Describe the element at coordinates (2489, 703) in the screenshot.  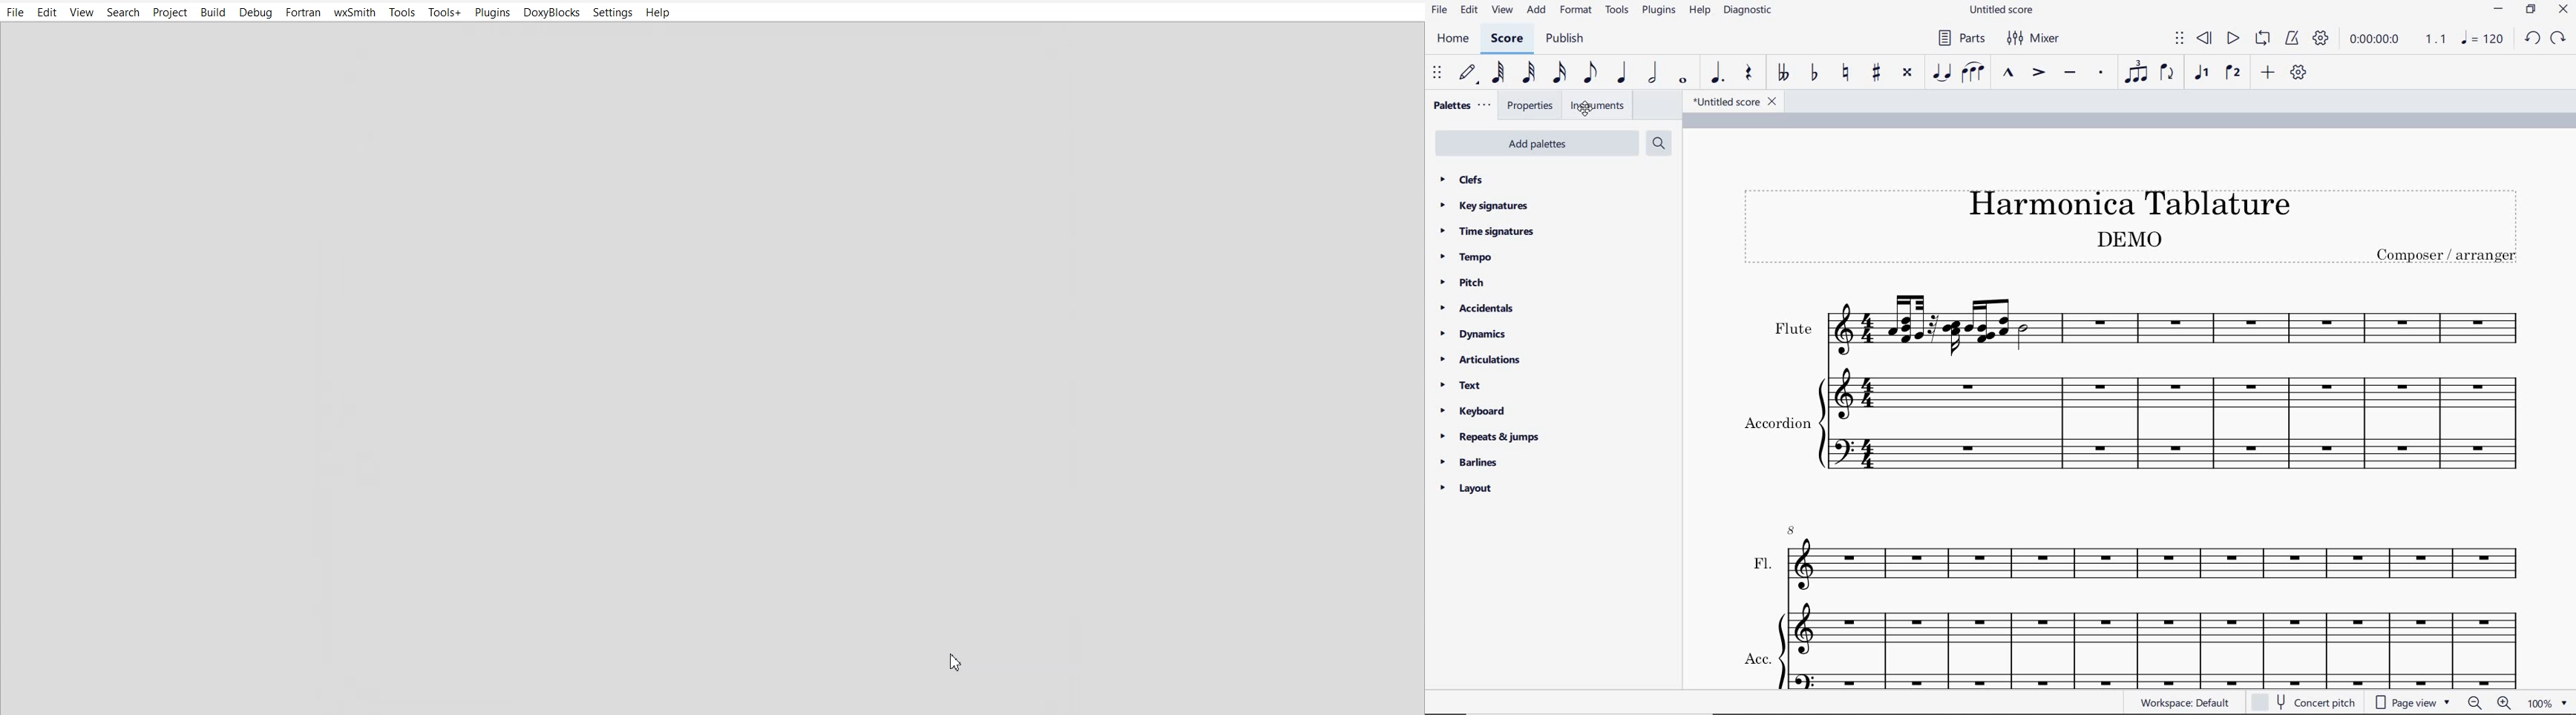
I see `zoom out or zoom in` at that location.